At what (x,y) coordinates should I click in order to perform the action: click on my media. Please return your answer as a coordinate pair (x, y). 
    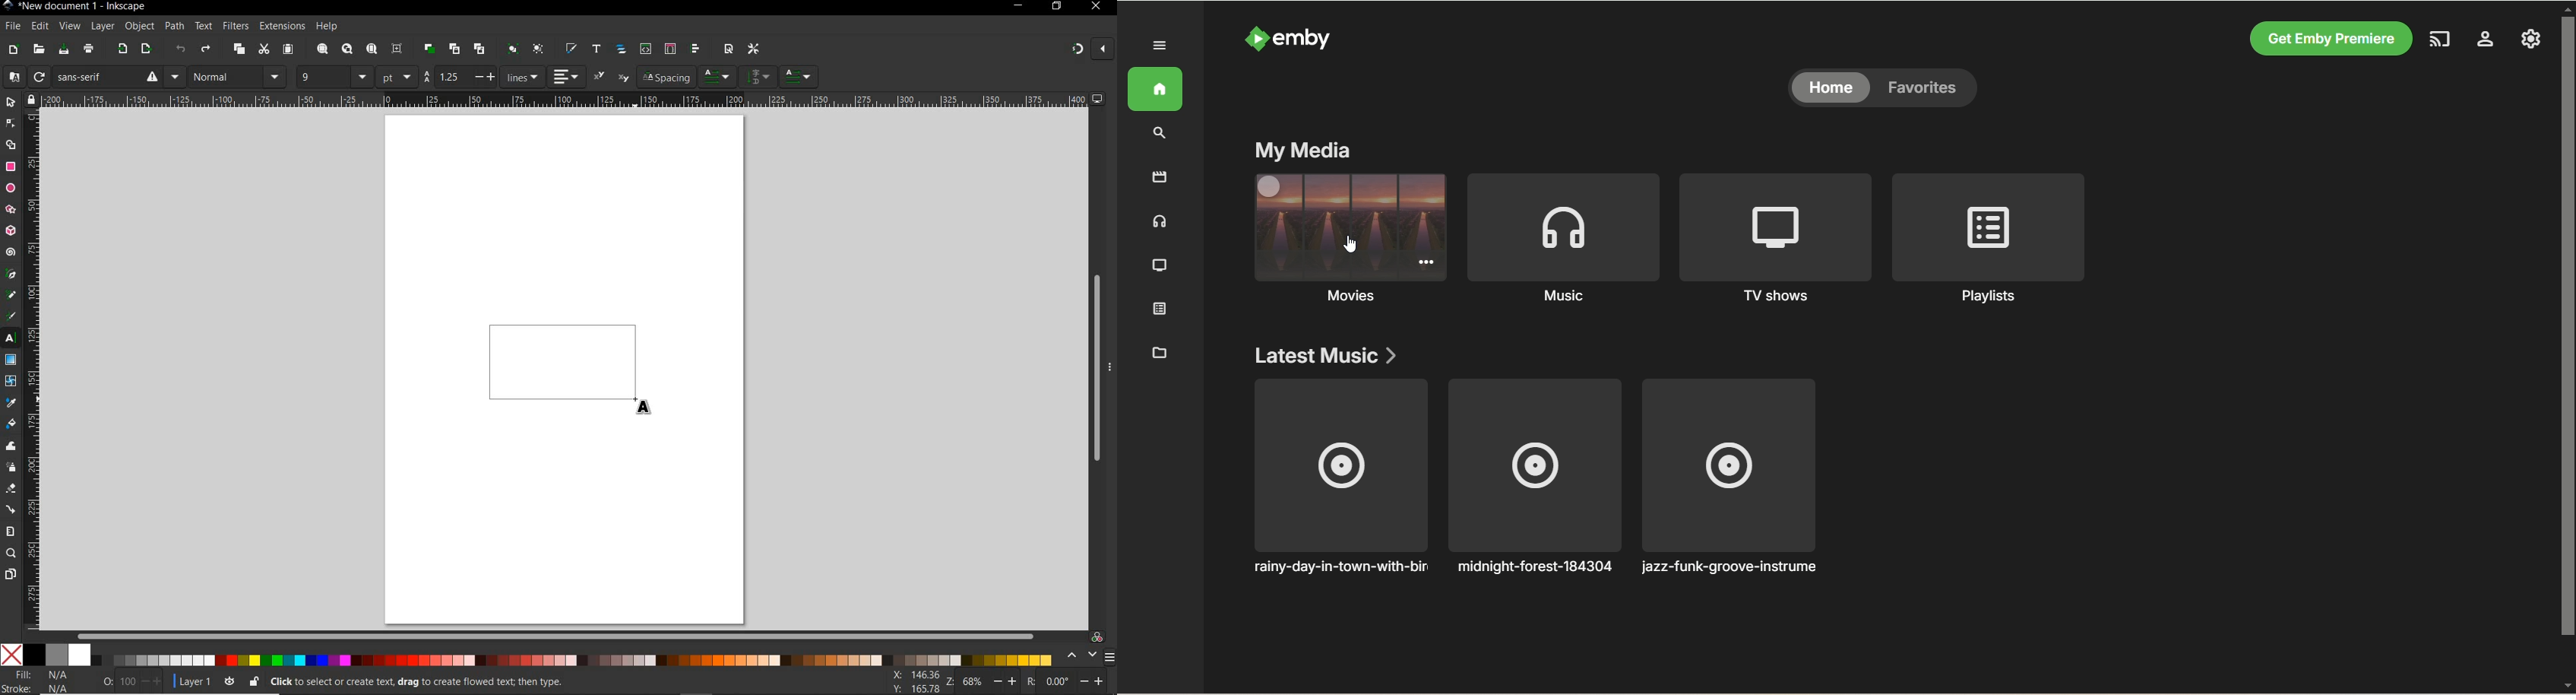
    Looking at the image, I should click on (1303, 150).